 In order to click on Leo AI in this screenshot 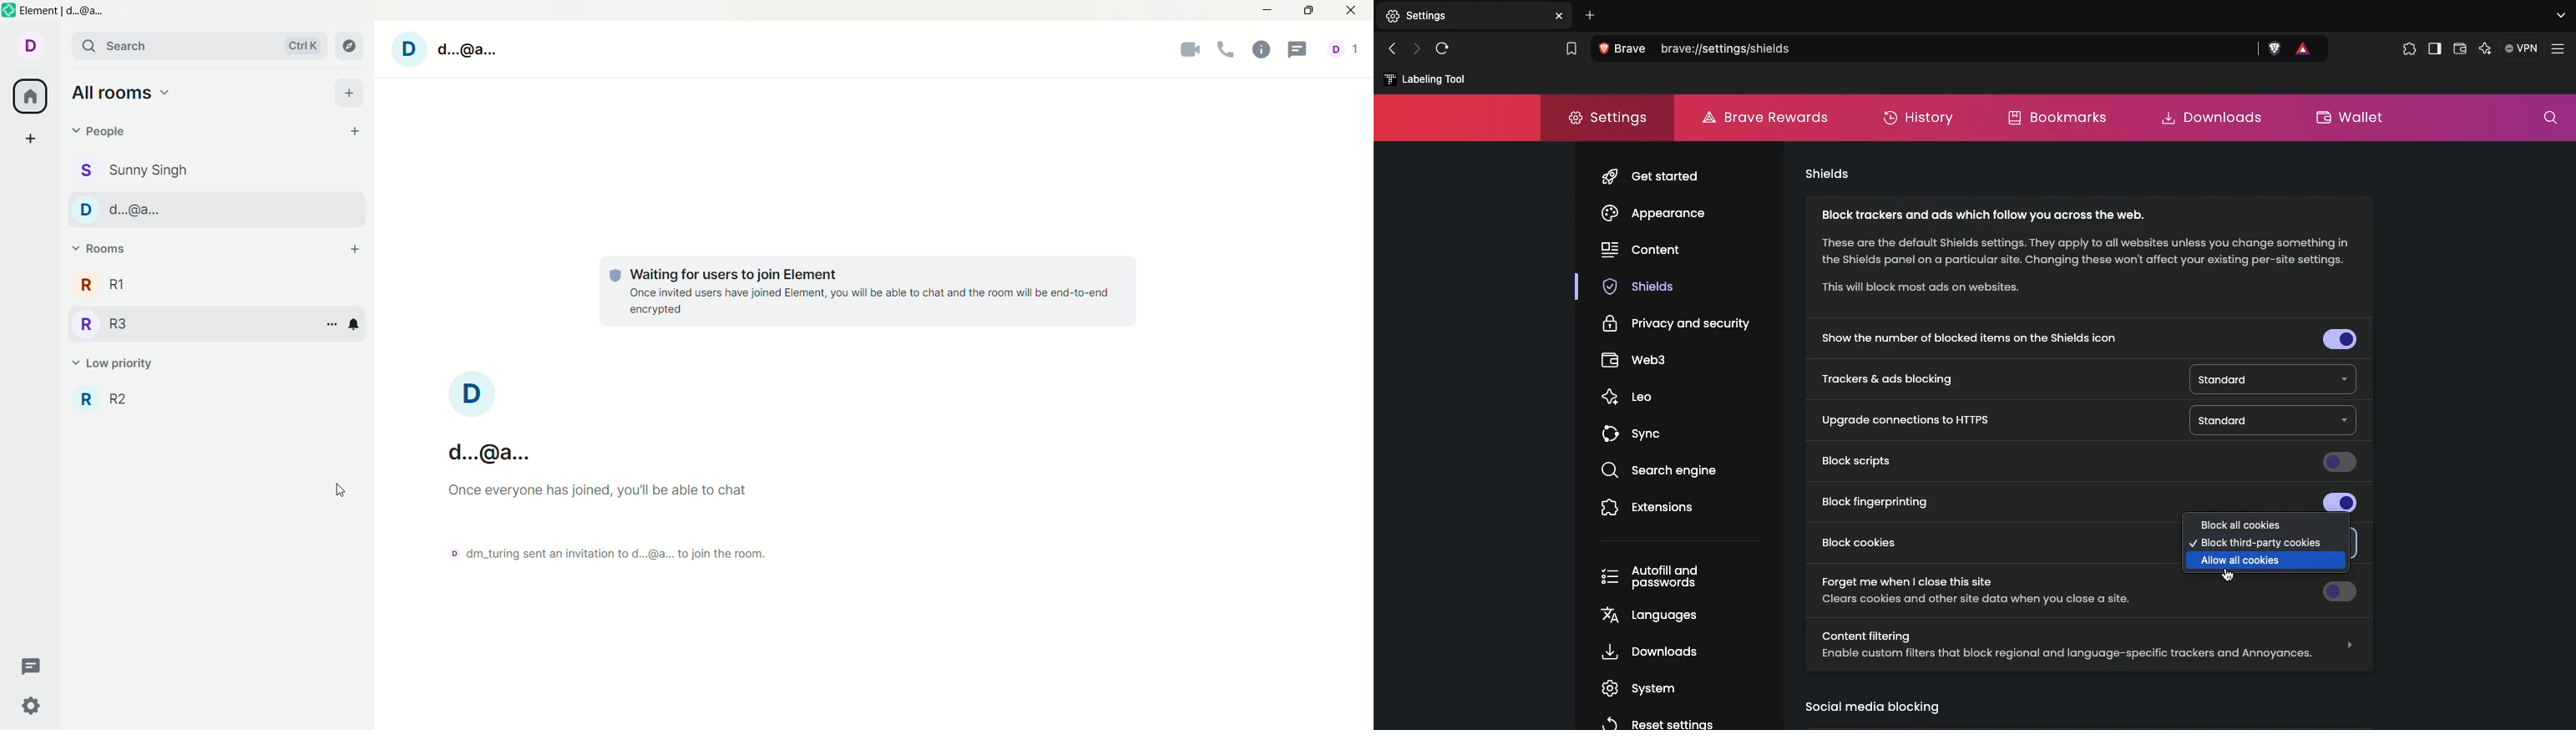, I will do `click(2485, 49)`.